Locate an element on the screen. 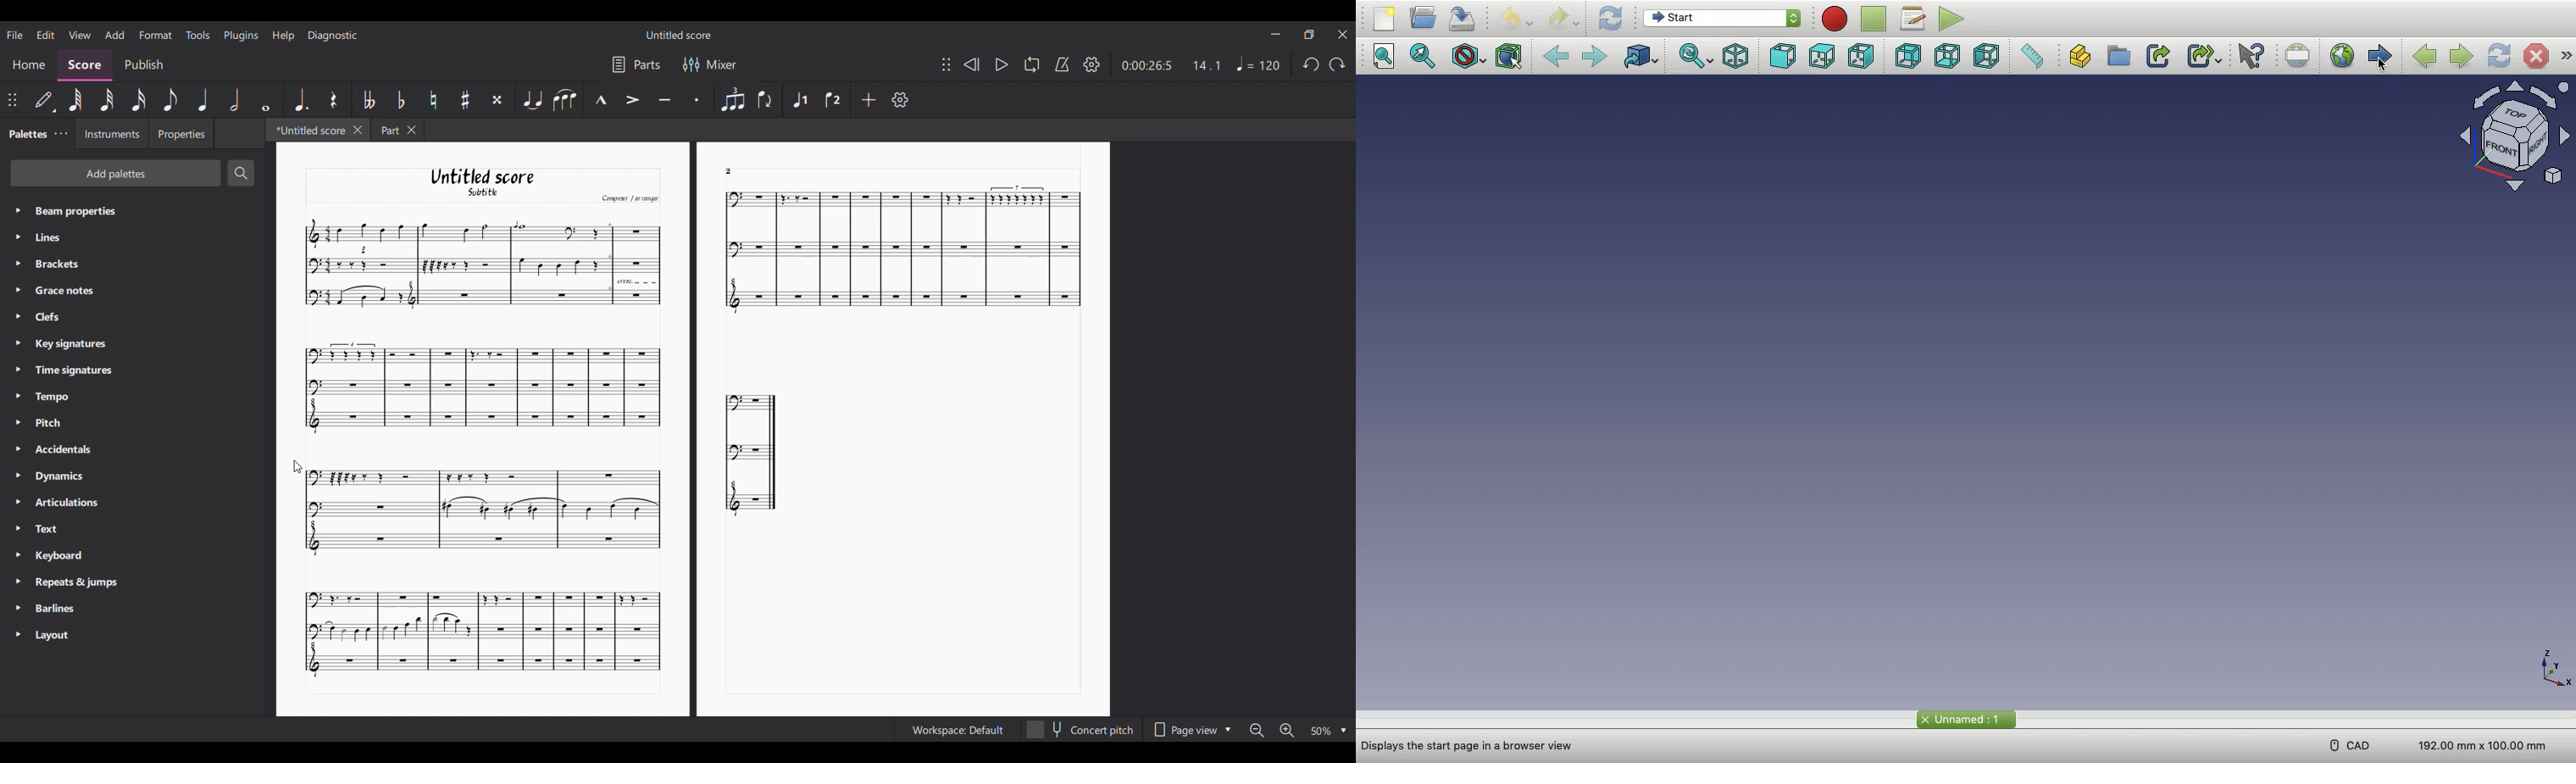 This screenshot has width=2576, height=784. 32nd note is located at coordinates (107, 100).